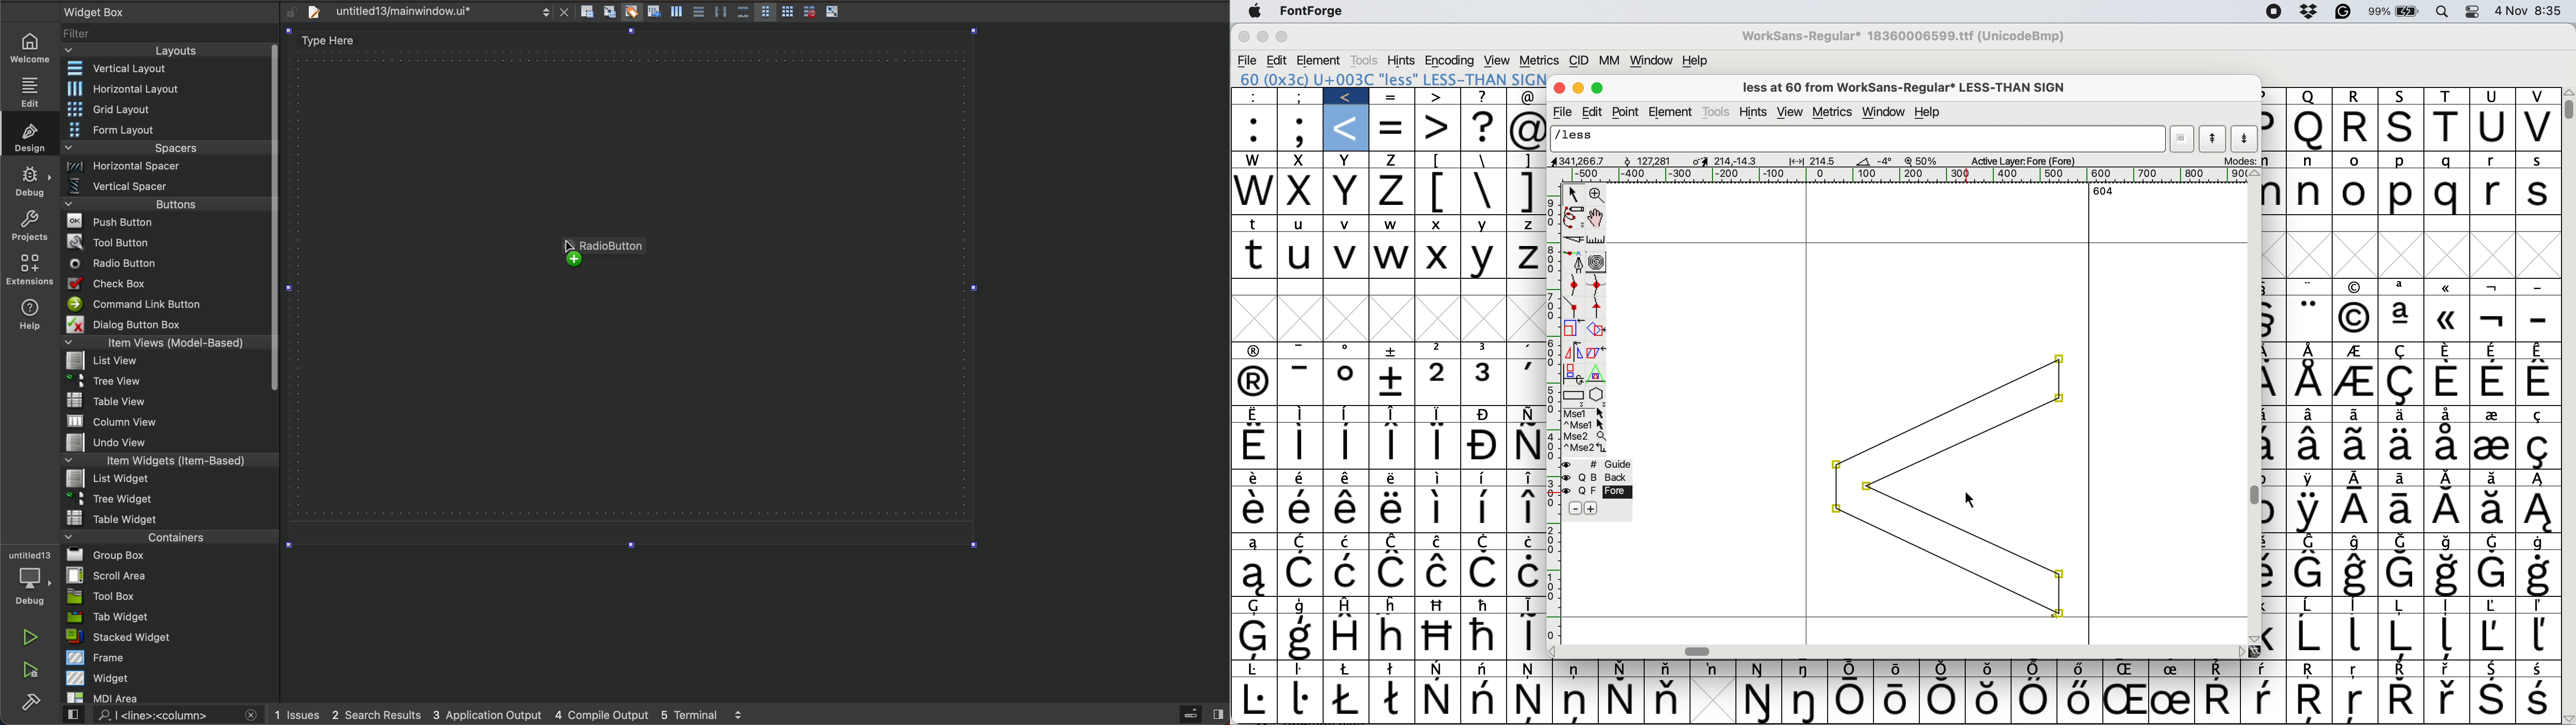 The image size is (2576, 728). What do you see at coordinates (2185, 138) in the screenshot?
I see `show current word list` at bounding box center [2185, 138].